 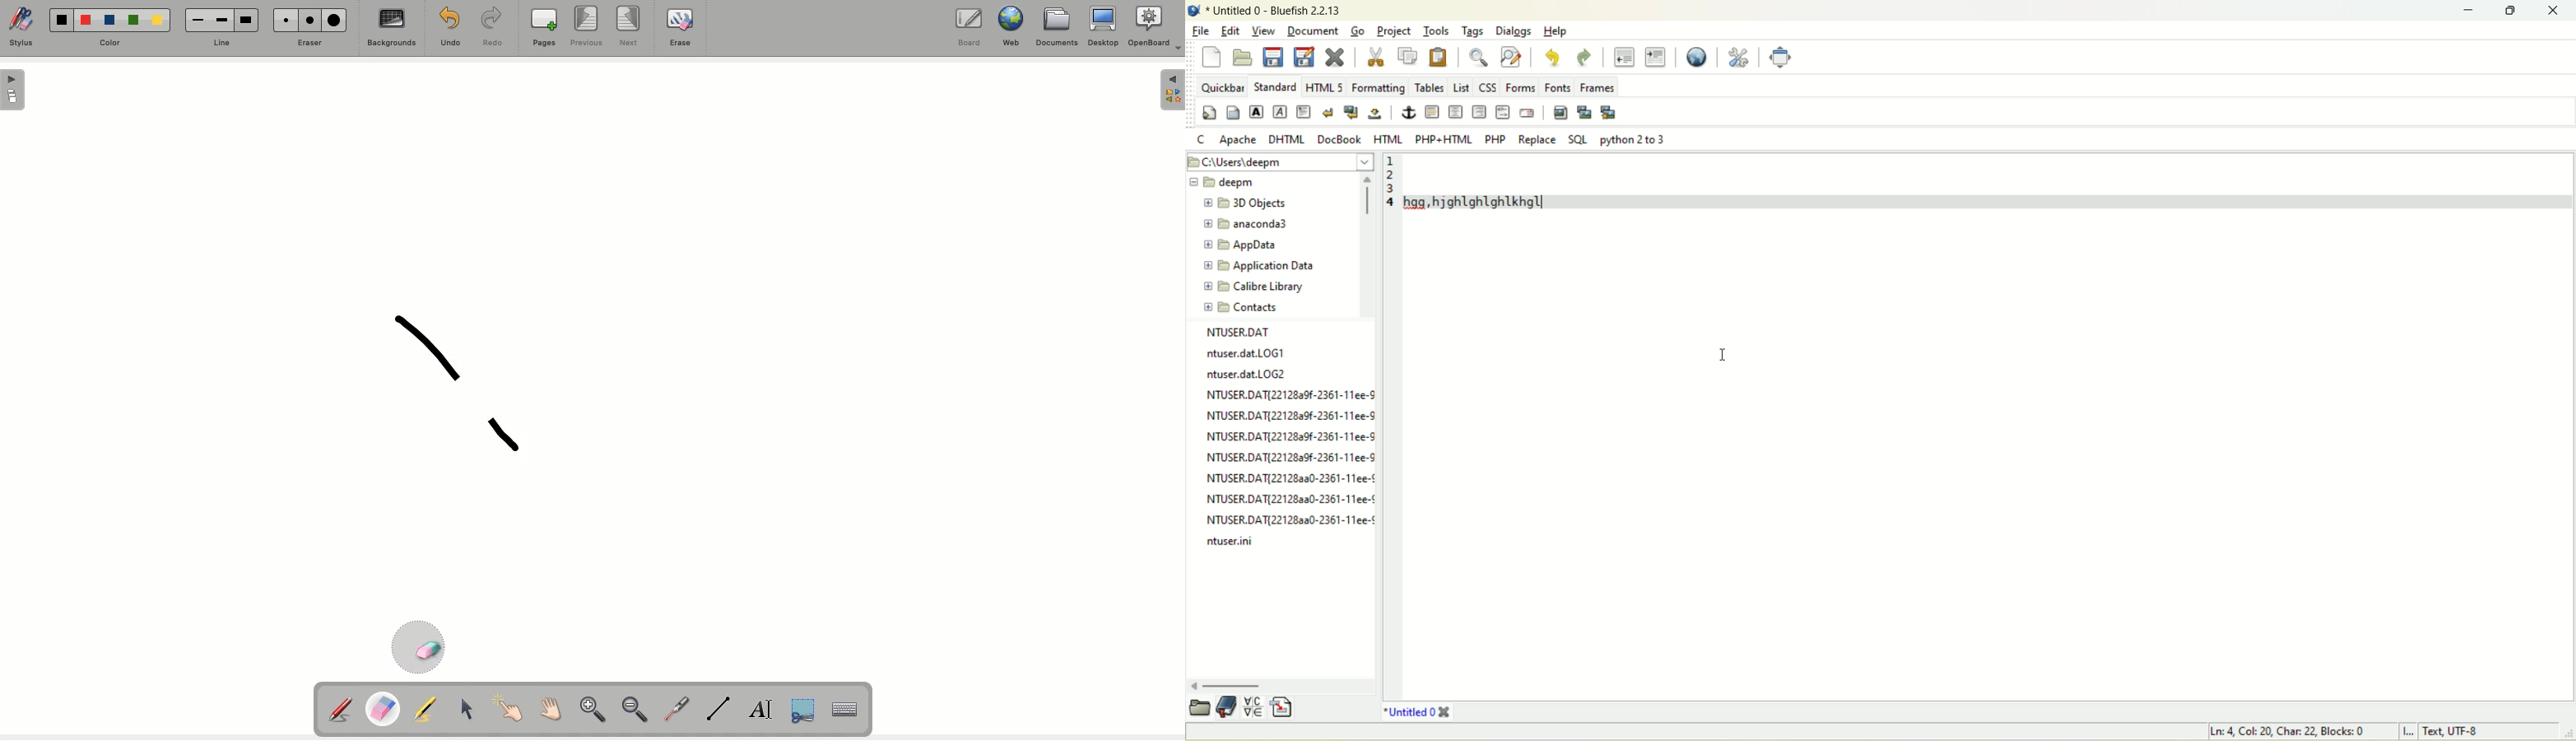 What do you see at coordinates (1305, 57) in the screenshot?
I see `save as` at bounding box center [1305, 57].